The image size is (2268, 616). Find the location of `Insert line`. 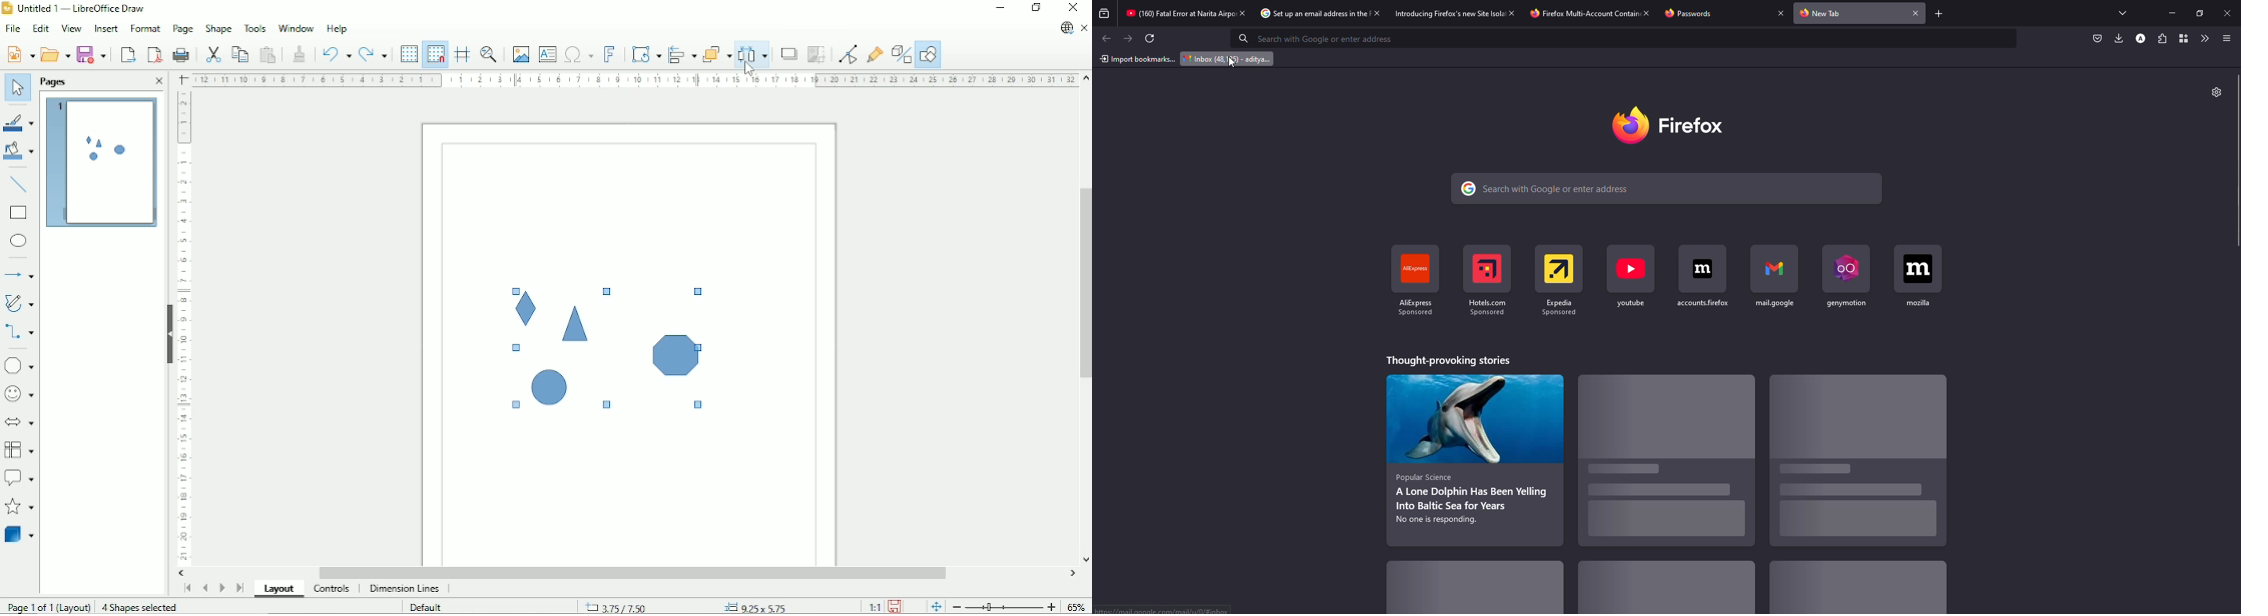

Insert line is located at coordinates (19, 186).